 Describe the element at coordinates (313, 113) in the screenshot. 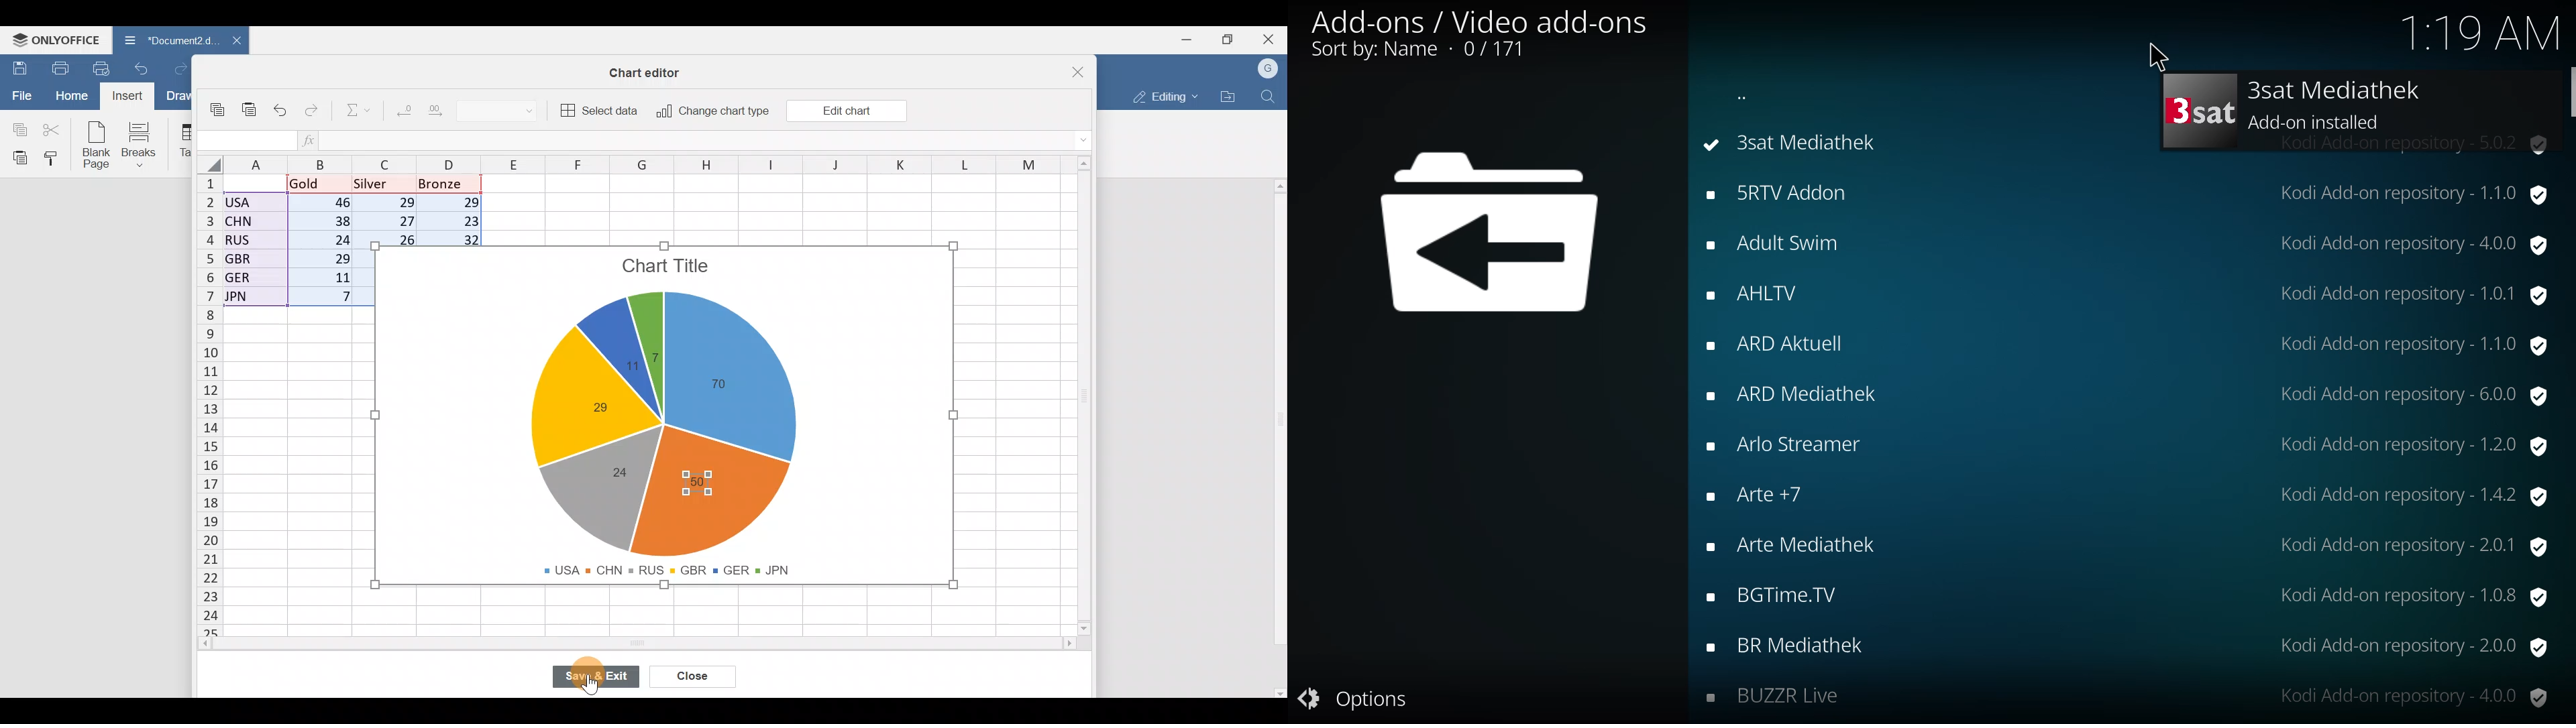

I see `Redo` at that location.